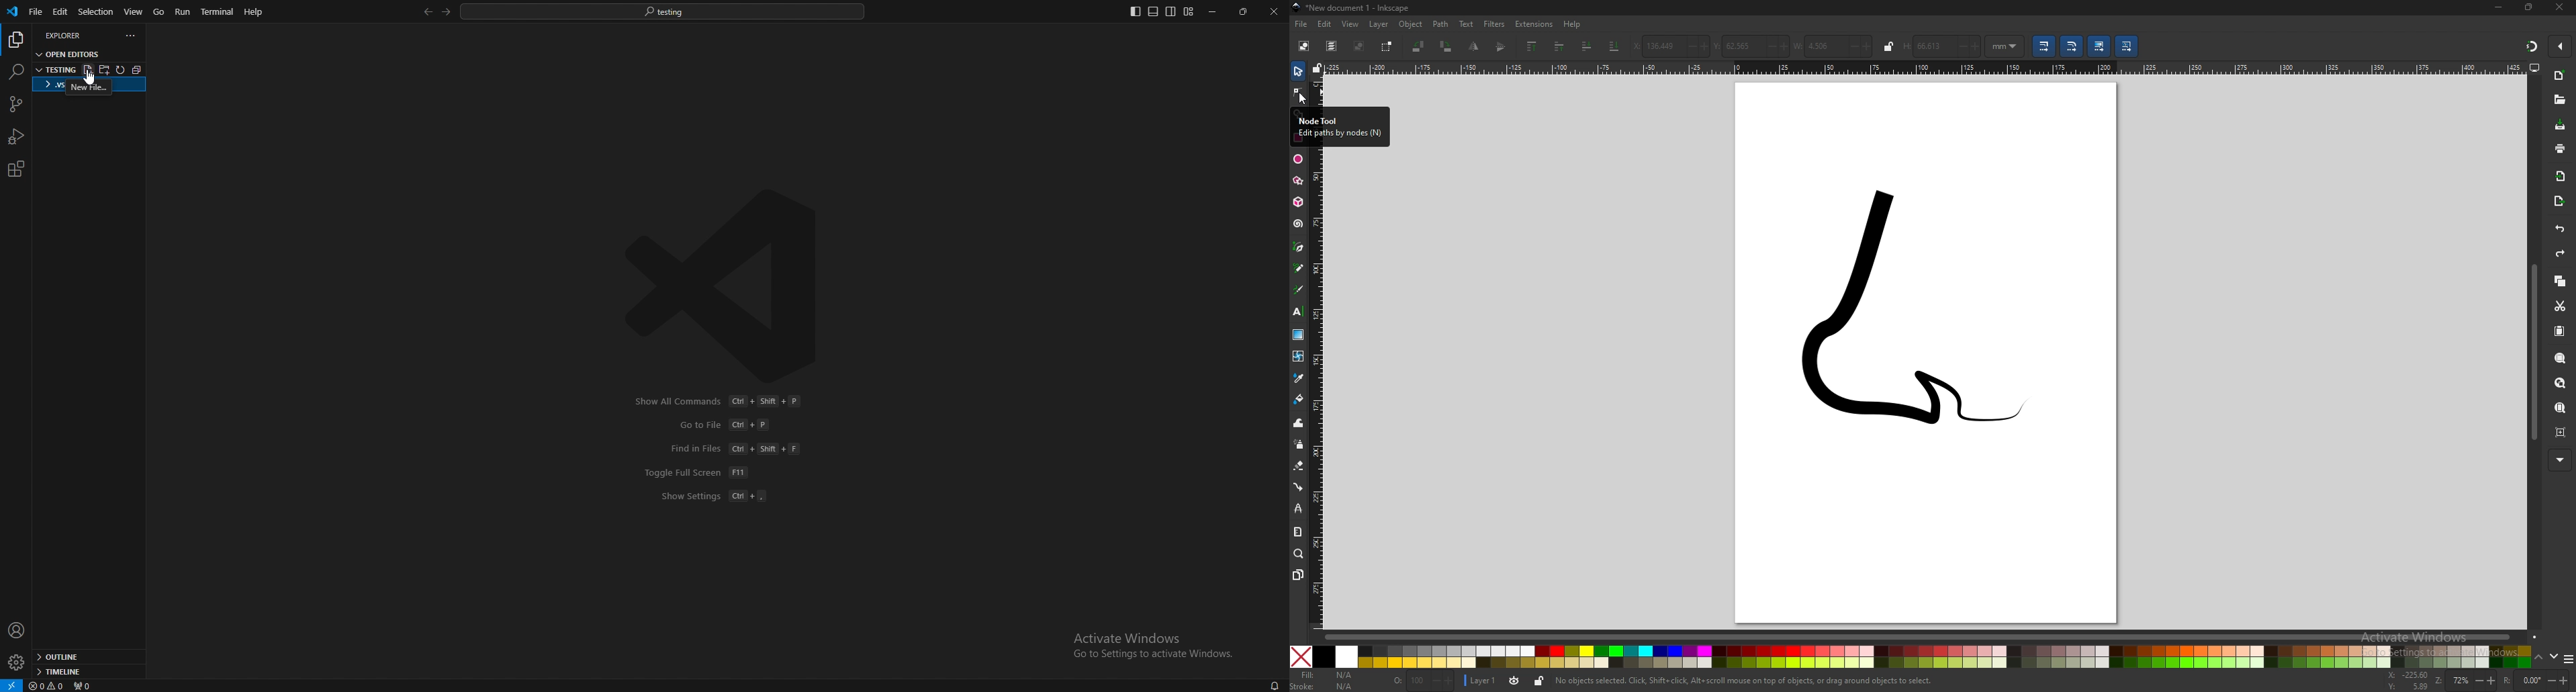 The height and width of the screenshot is (700, 2576). What do you see at coordinates (2559, 305) in the screenshot?
I see `cut` at bounding box center [2559, 305].